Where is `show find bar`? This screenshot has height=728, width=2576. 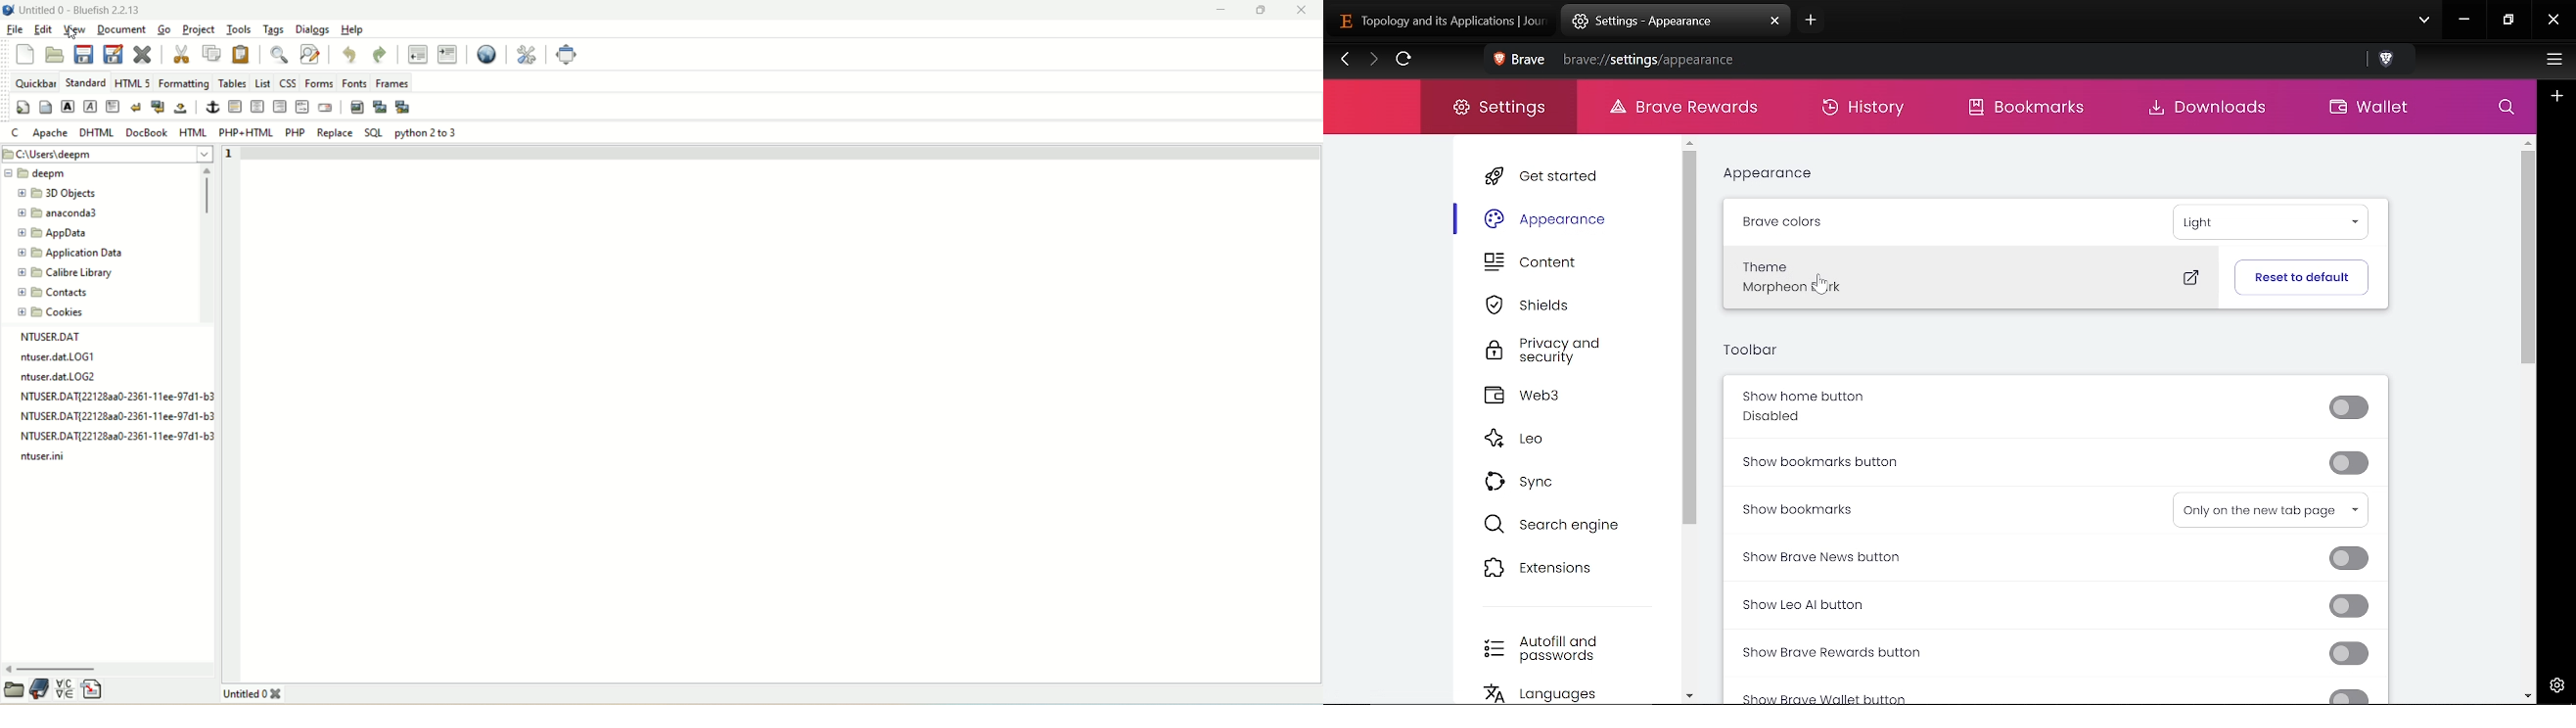 show find bar is located at coordinates (279, 56).